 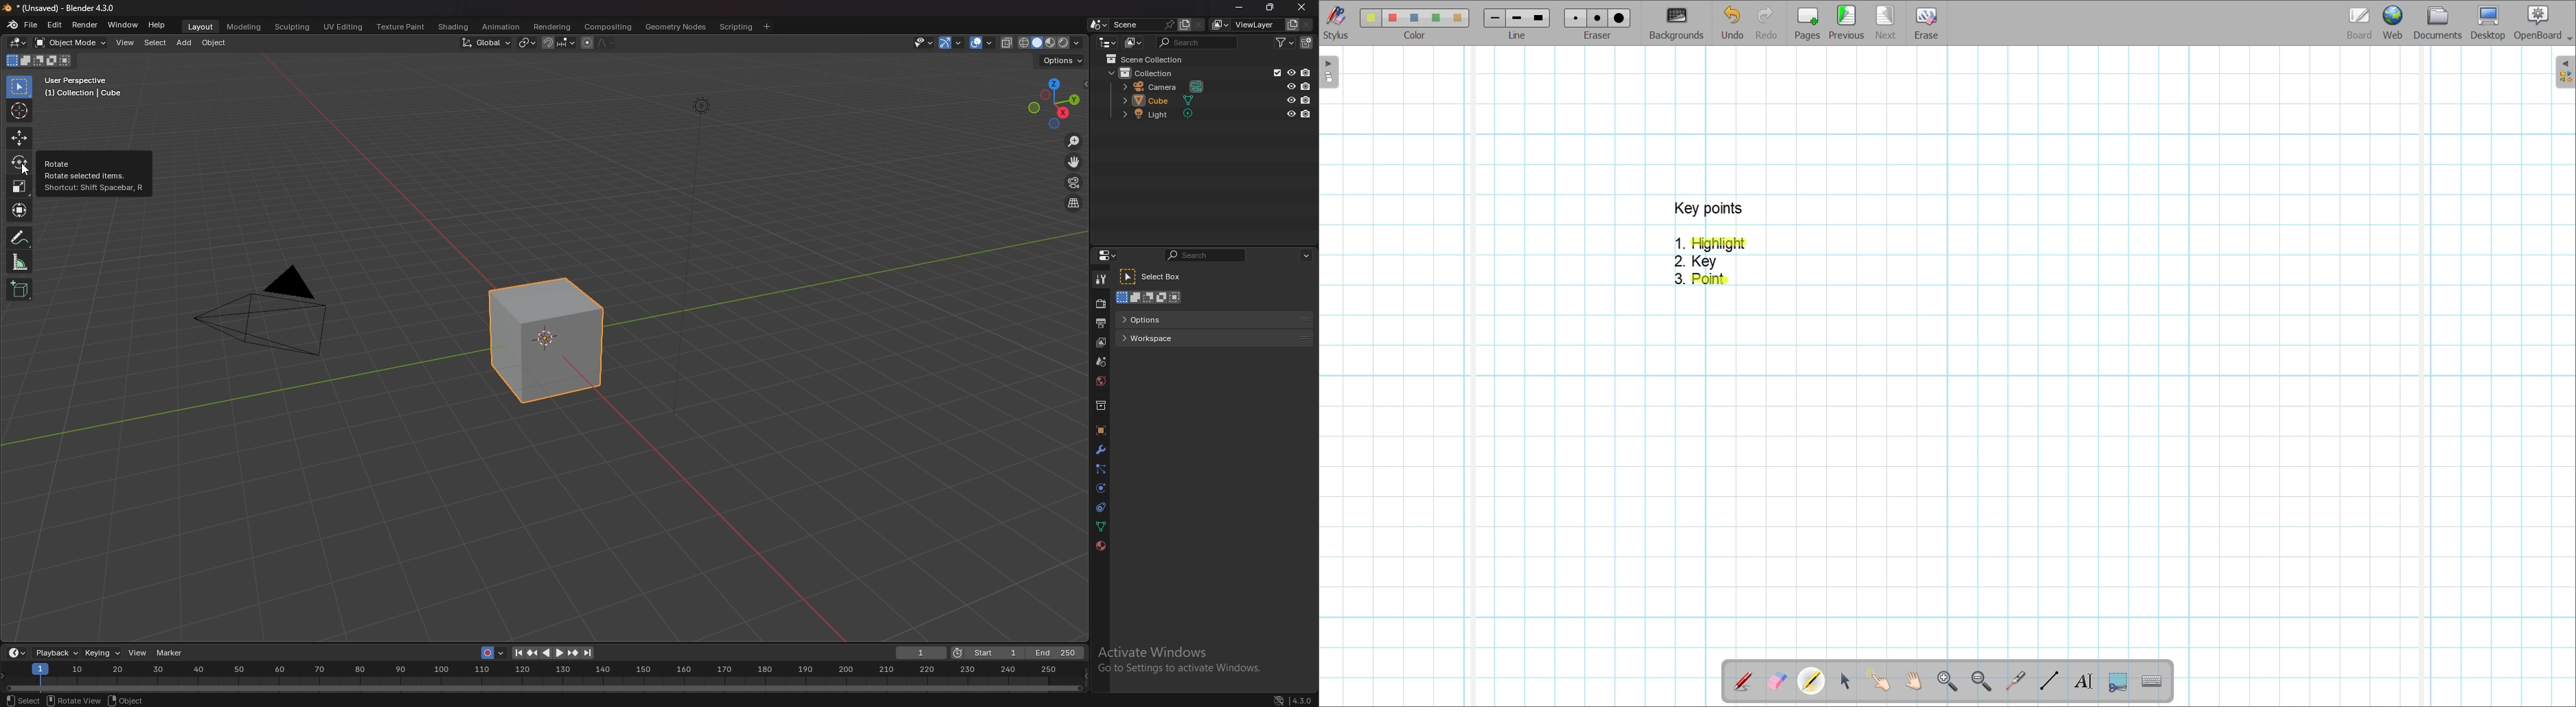 I want to click on preset viewpoint, so click(x=1056, y=102).